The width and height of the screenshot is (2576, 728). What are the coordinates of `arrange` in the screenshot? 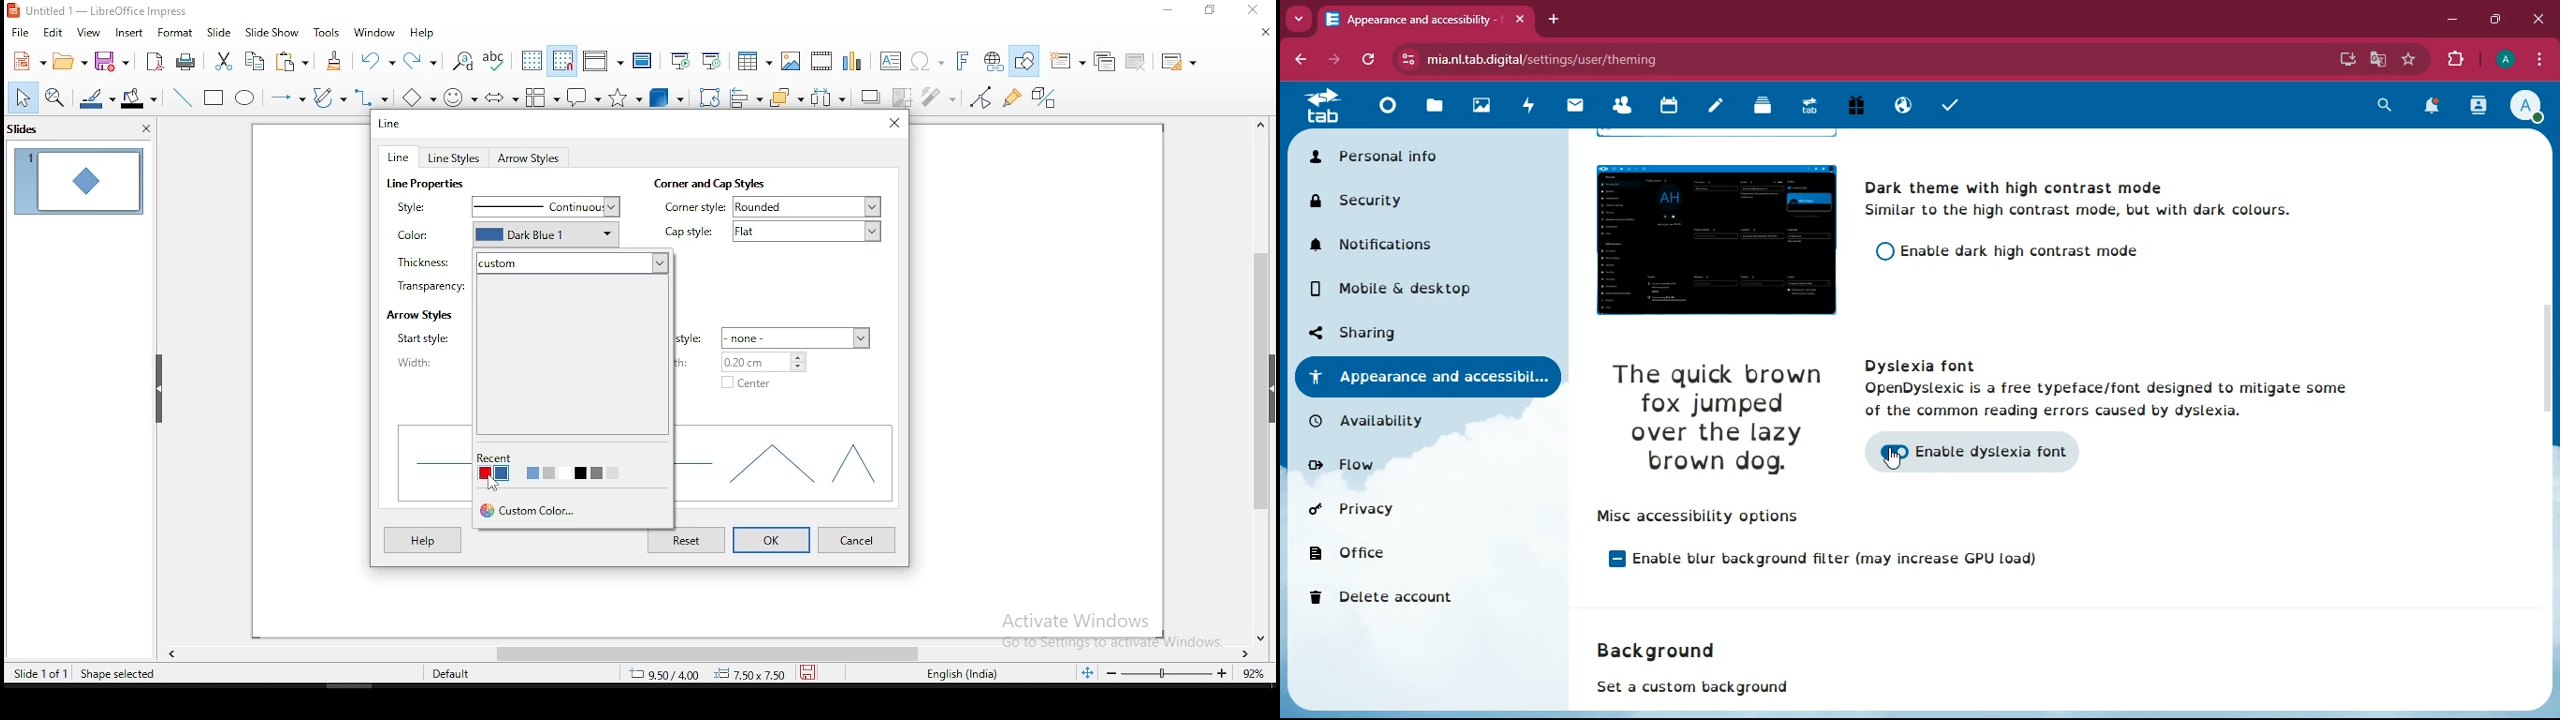 It's located at (783, 96).